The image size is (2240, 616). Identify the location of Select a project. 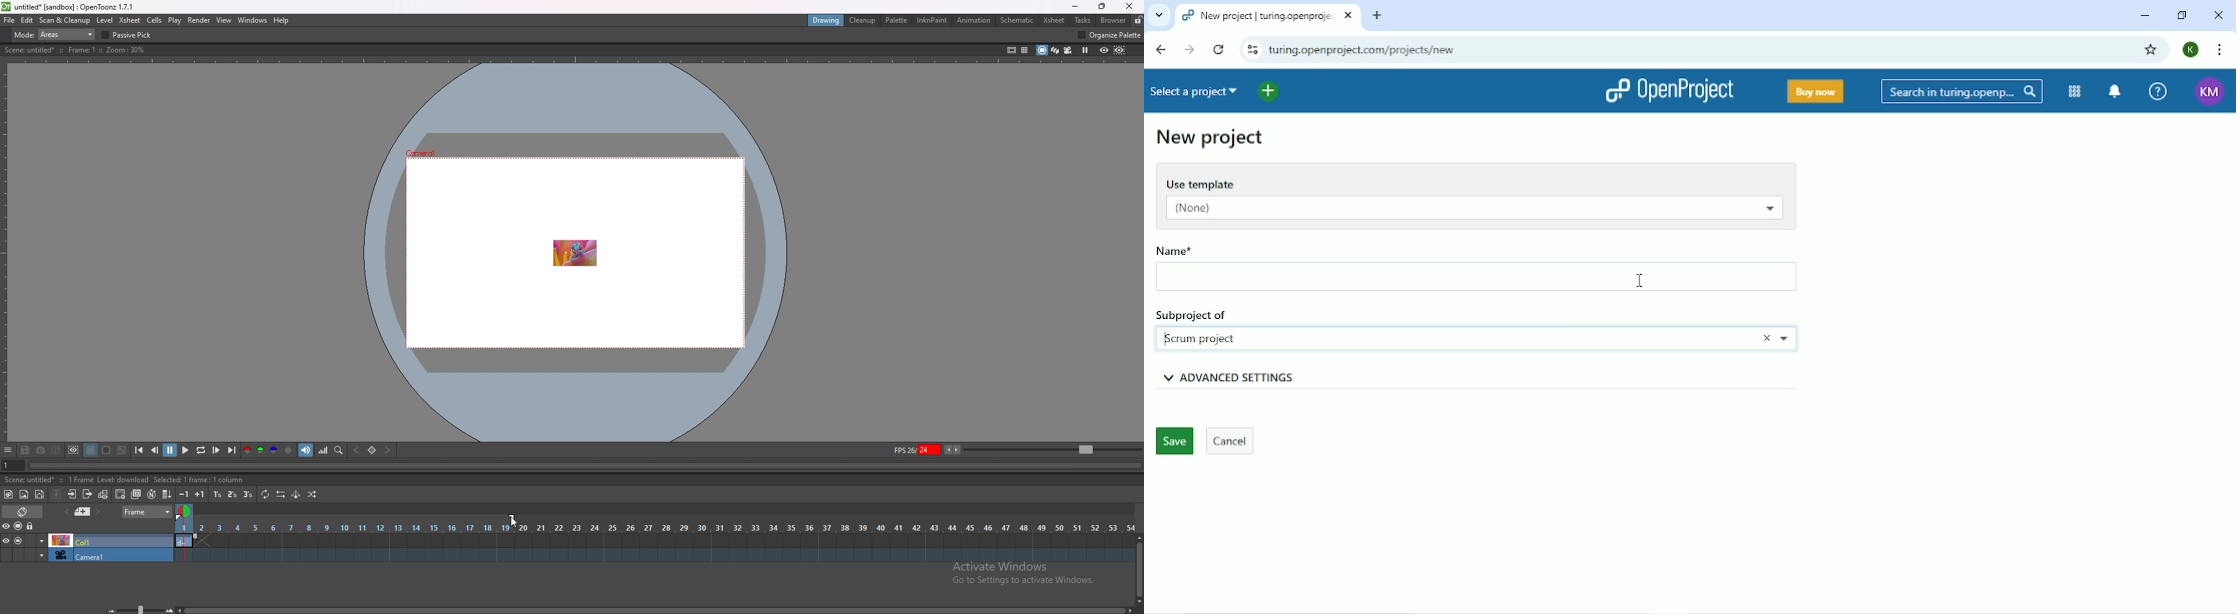
(1197, 91).